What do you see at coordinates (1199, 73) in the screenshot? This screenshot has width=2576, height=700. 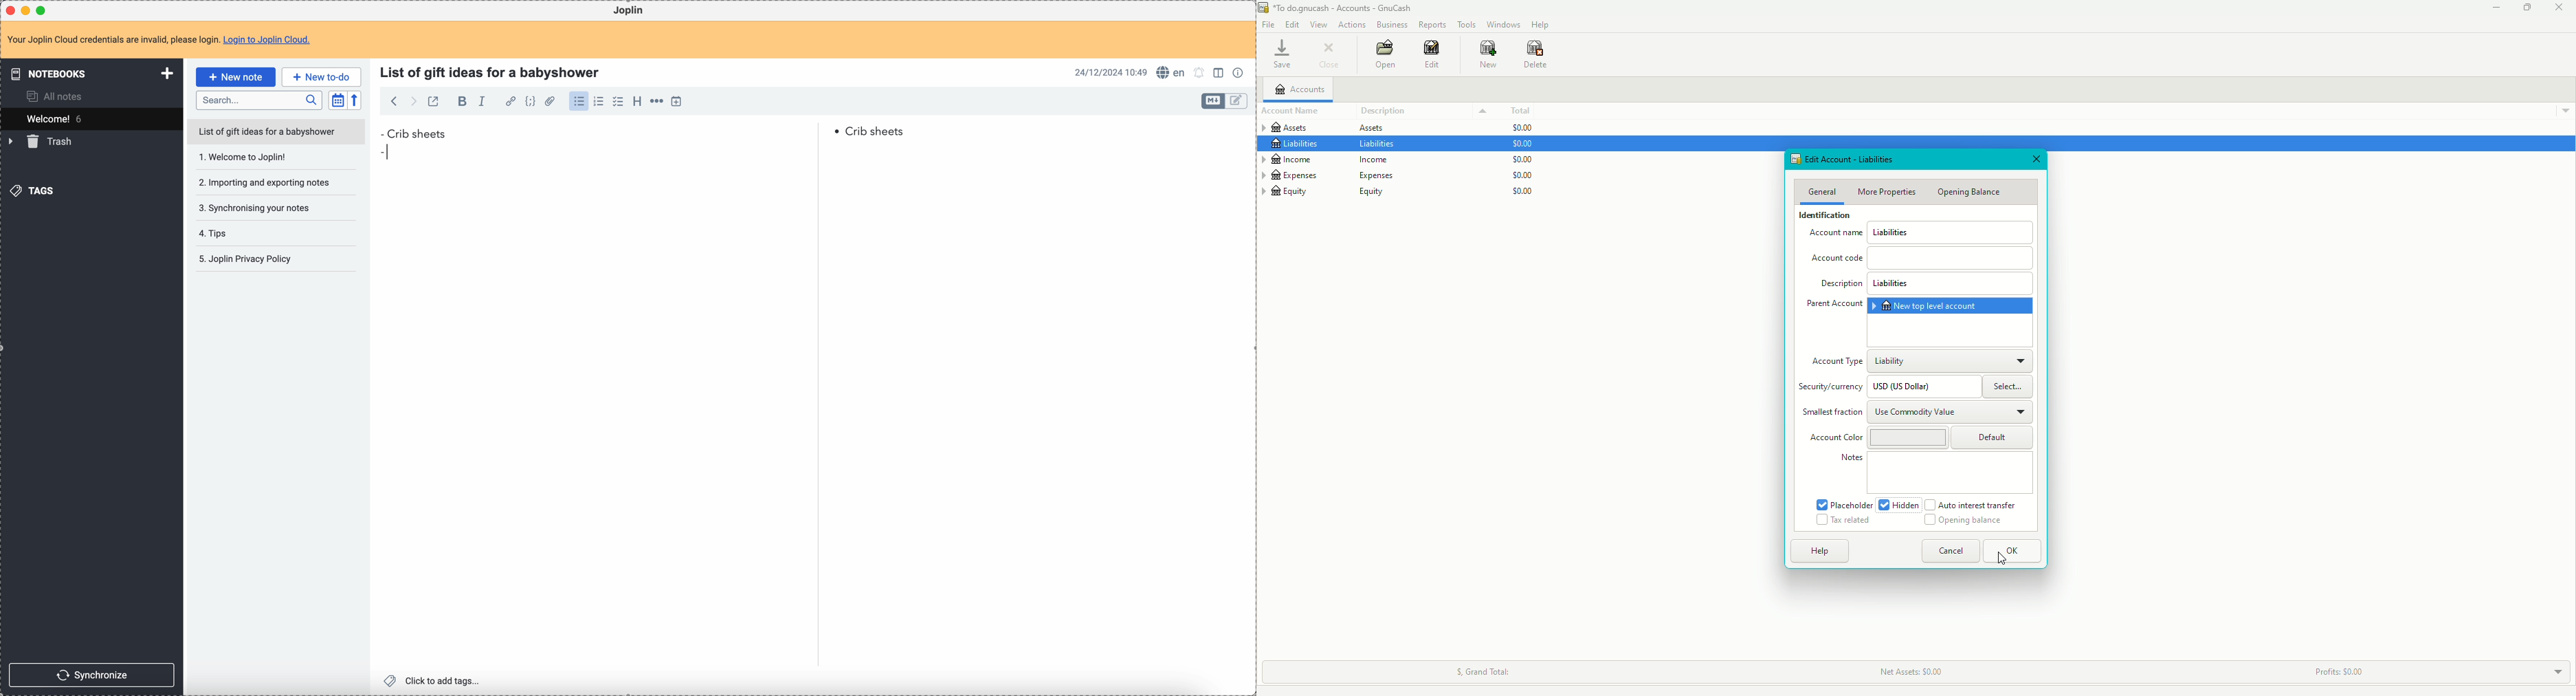 I see `set alarm` at bounding box center [1199, 73].